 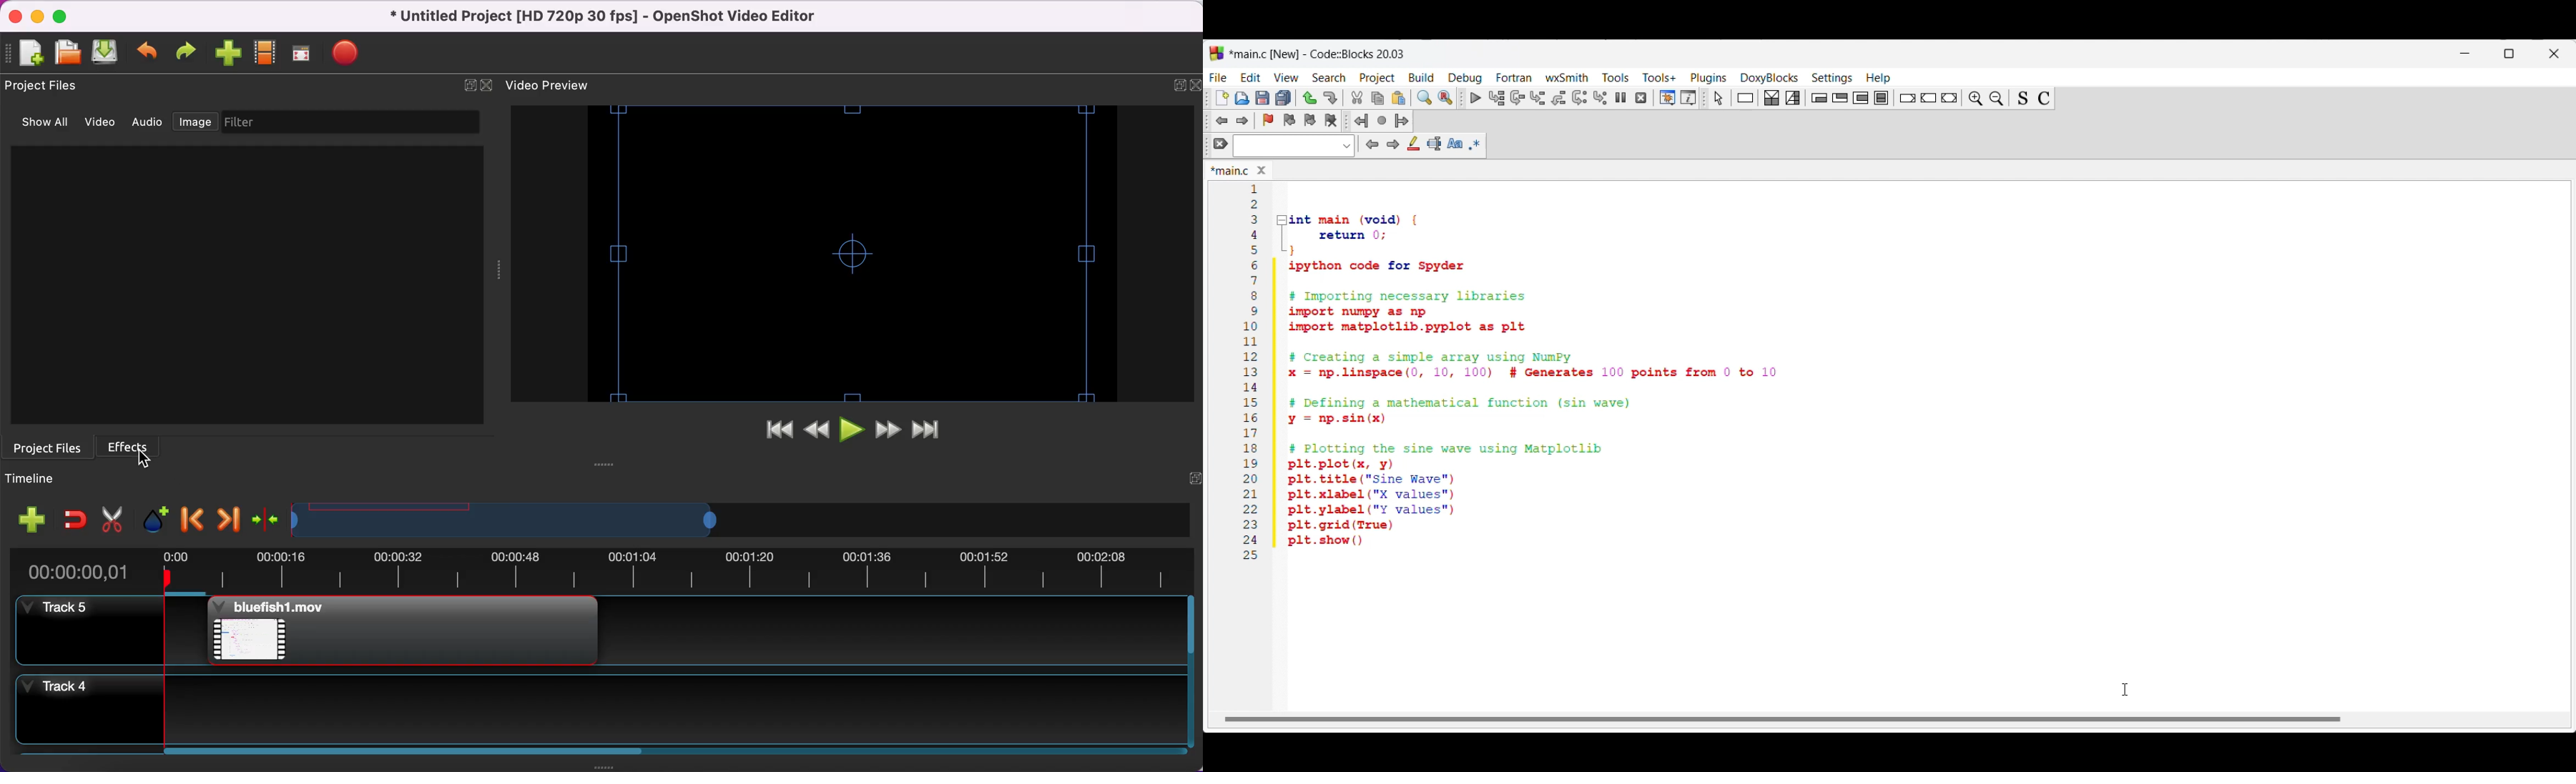 What do you see at coordinates (1357, 97) in the screenshot?
I see `Cut` at bounding box center [1357, 97].